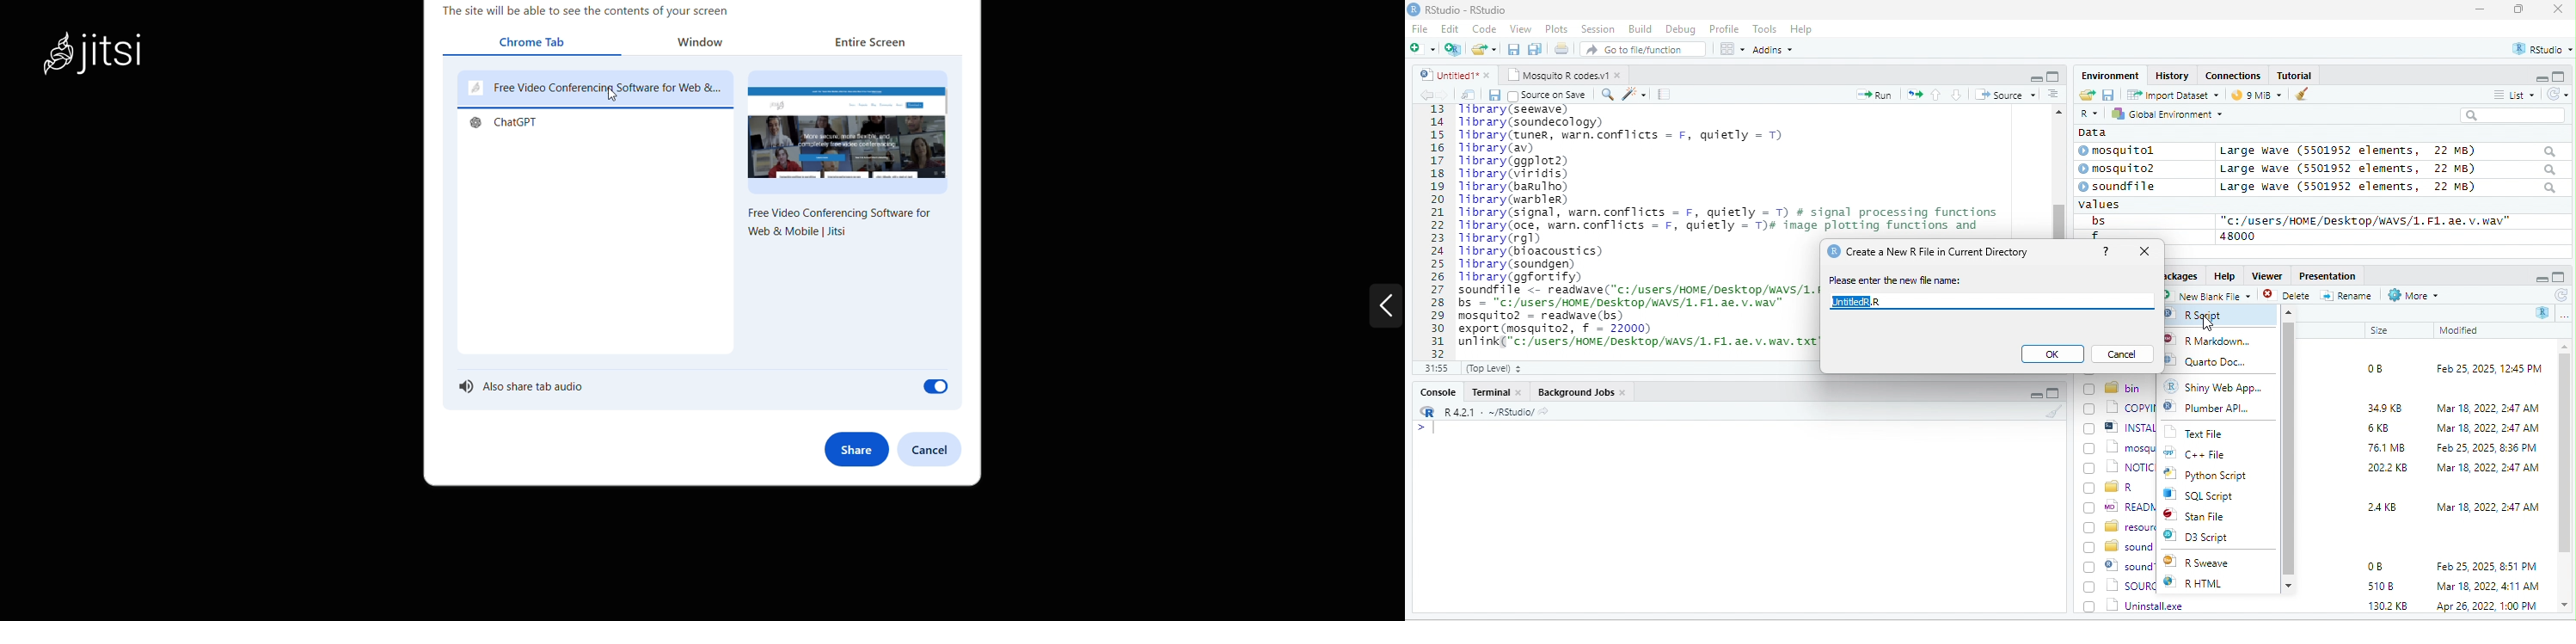 This screenshot has height=644, width=2576. Describe the element at coordinates (2110, 75) in the screenshot. I see `Environment` at that location.